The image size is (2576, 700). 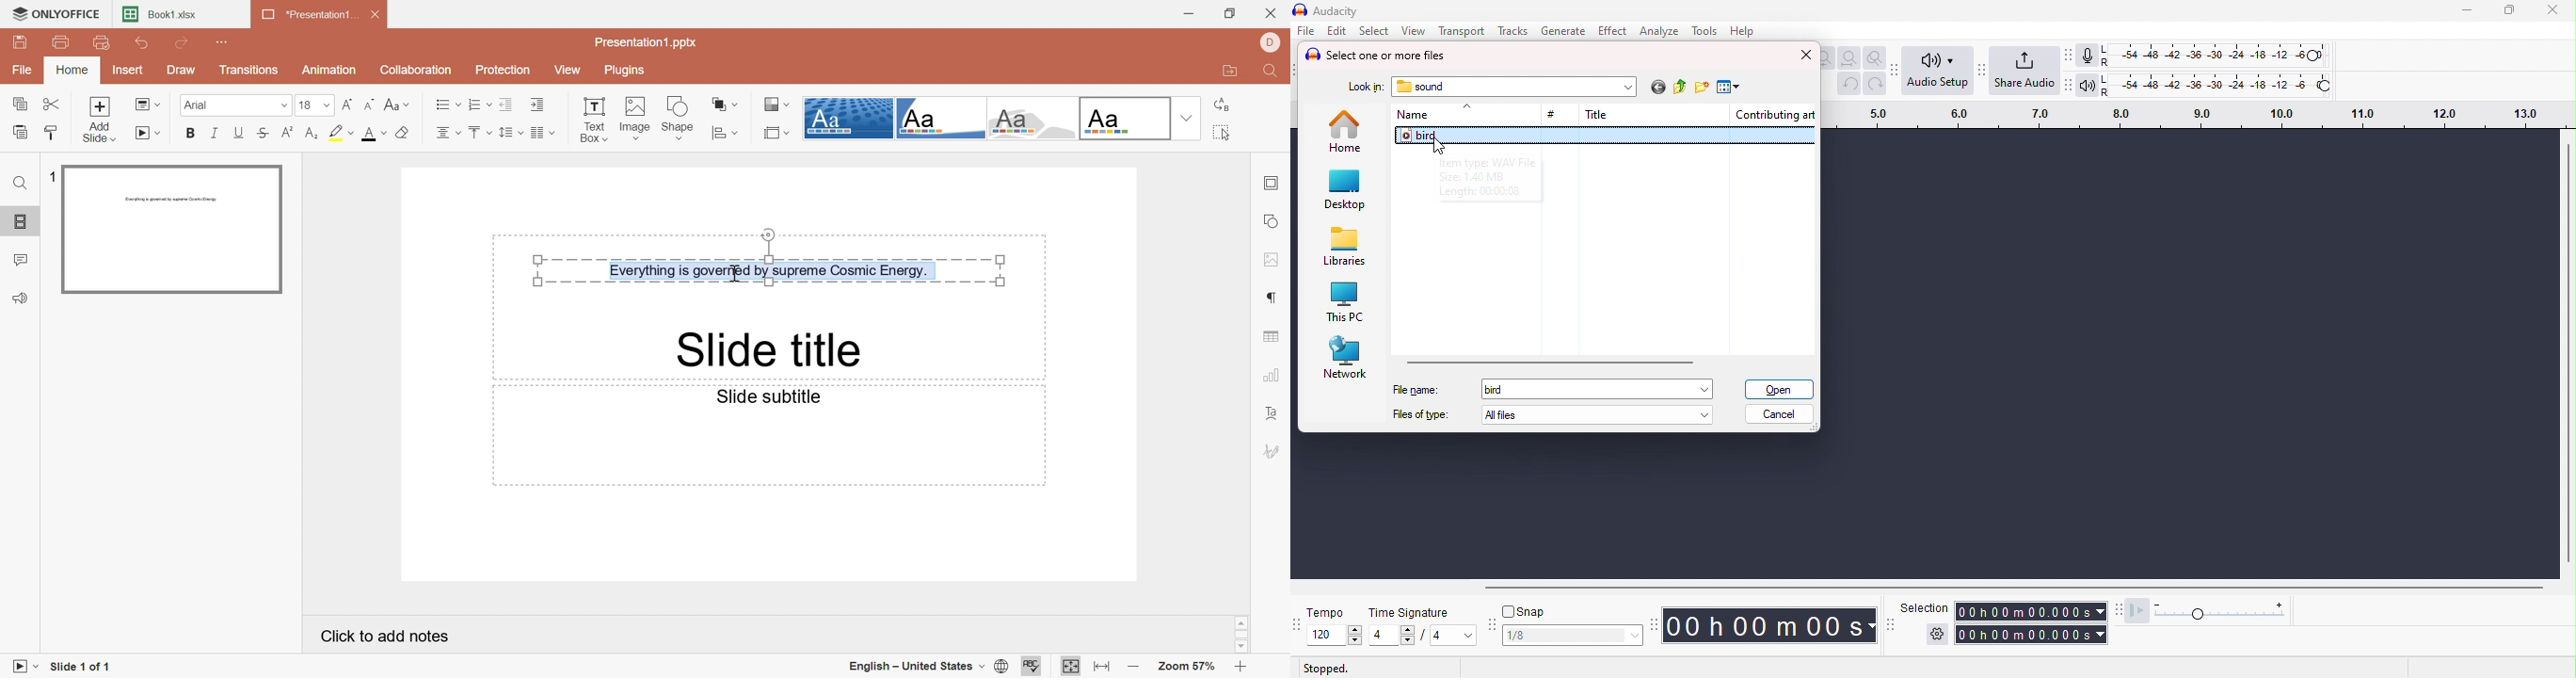 What do you see at coordinates (1270, 73) in the screenshot?
I see `Find` at bounding box center [1270, 73].